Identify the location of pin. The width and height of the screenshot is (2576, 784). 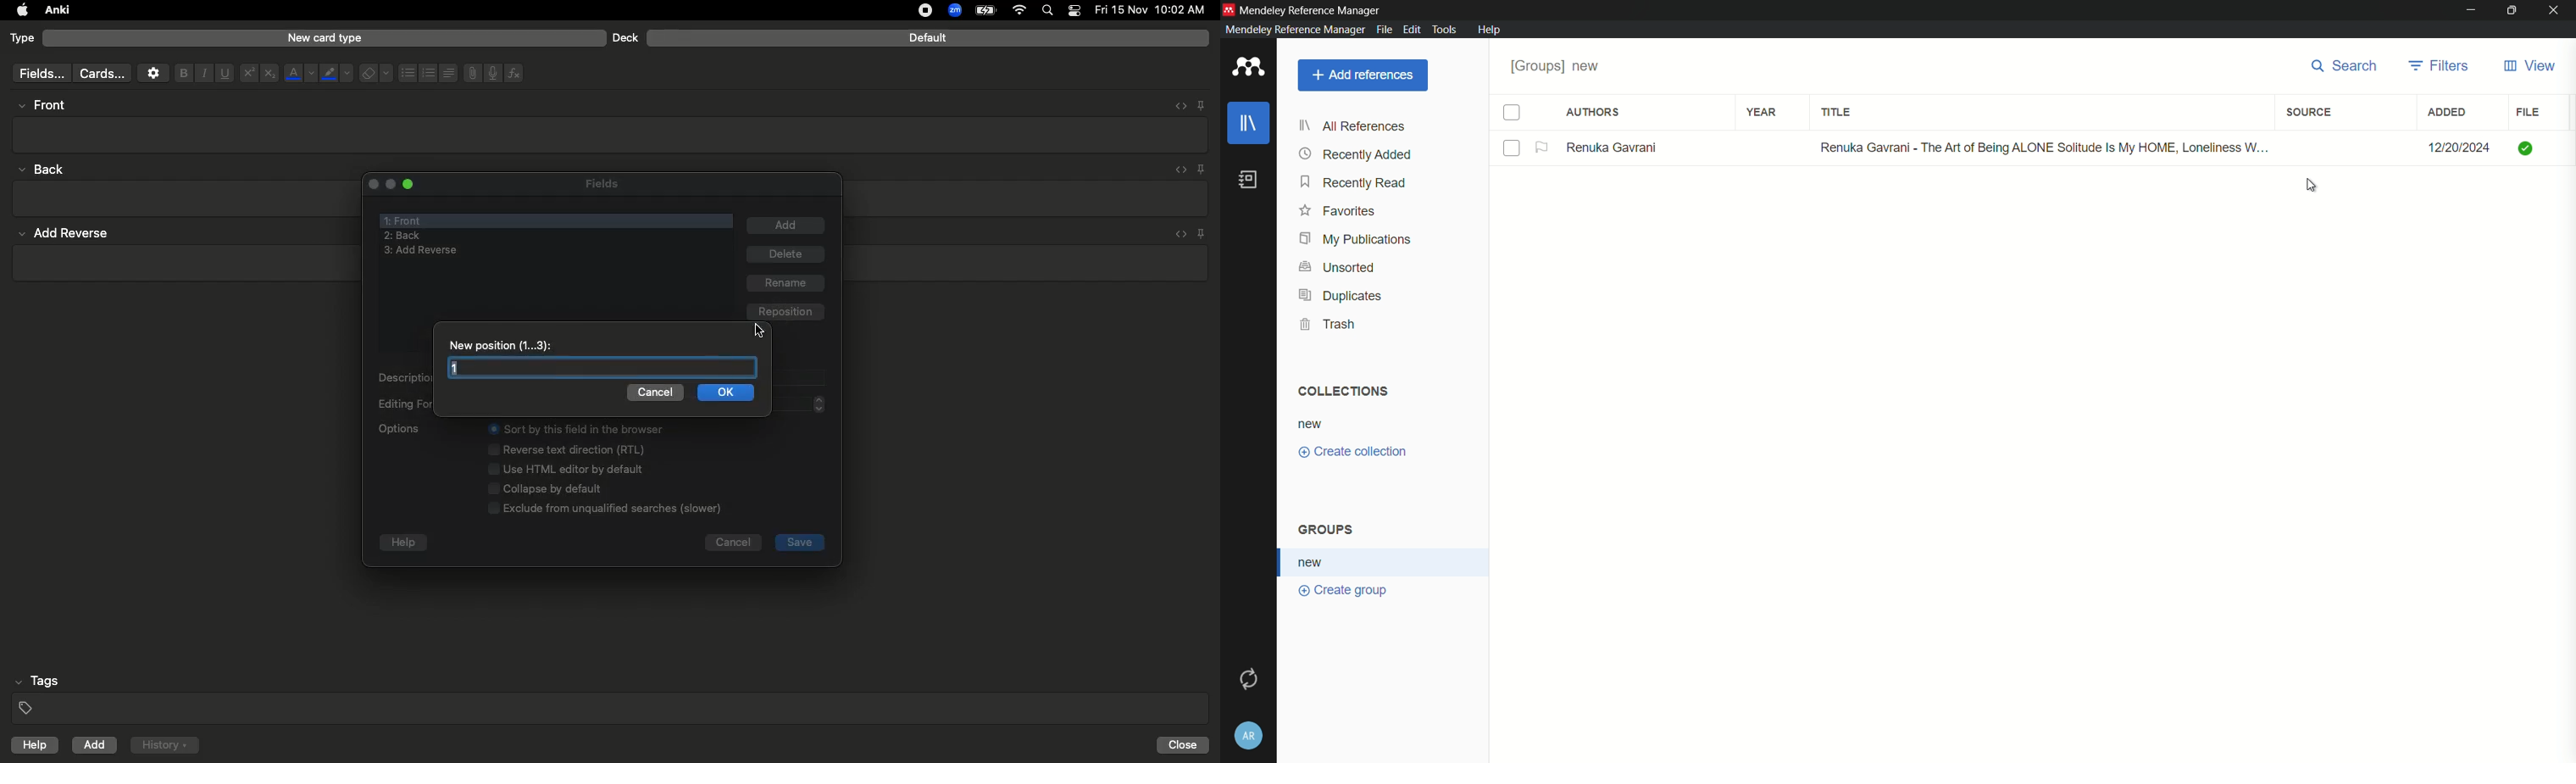
(1207, 233).